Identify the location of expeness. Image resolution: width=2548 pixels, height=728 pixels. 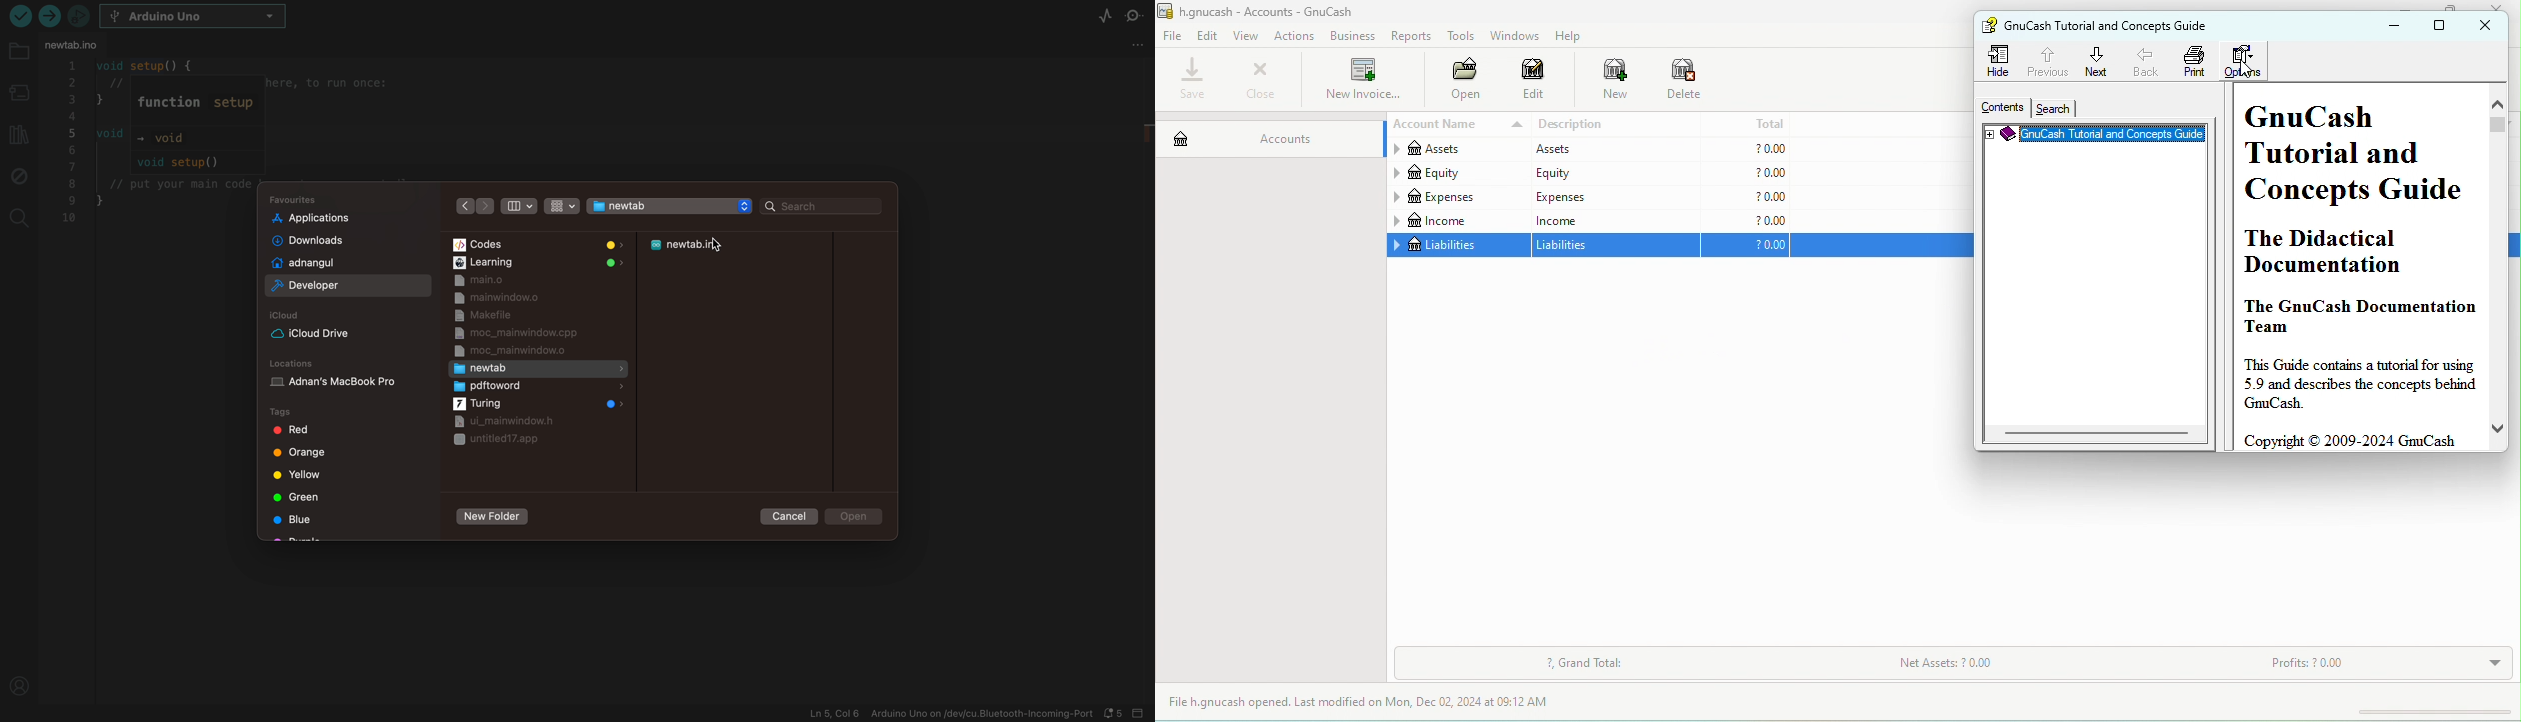
(1612, 196).